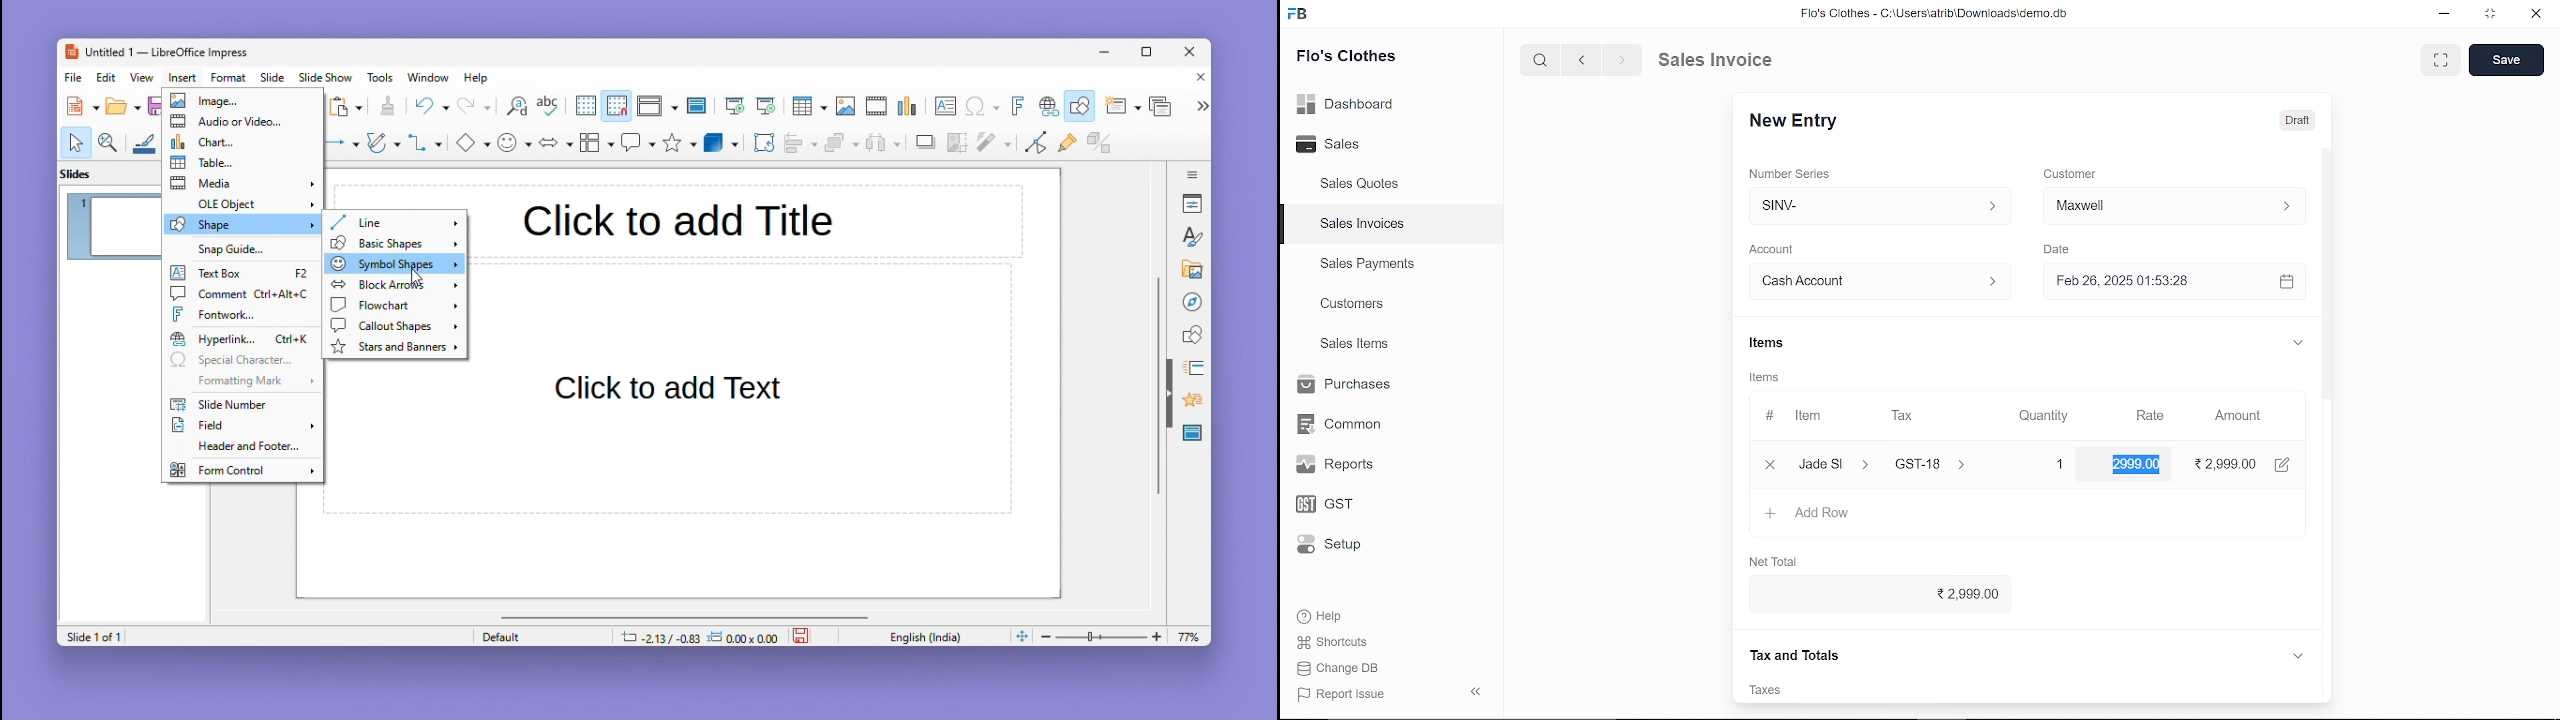 This screenshot has height=728, width=2576. I want to click on Draw function, so click(1082, 106).